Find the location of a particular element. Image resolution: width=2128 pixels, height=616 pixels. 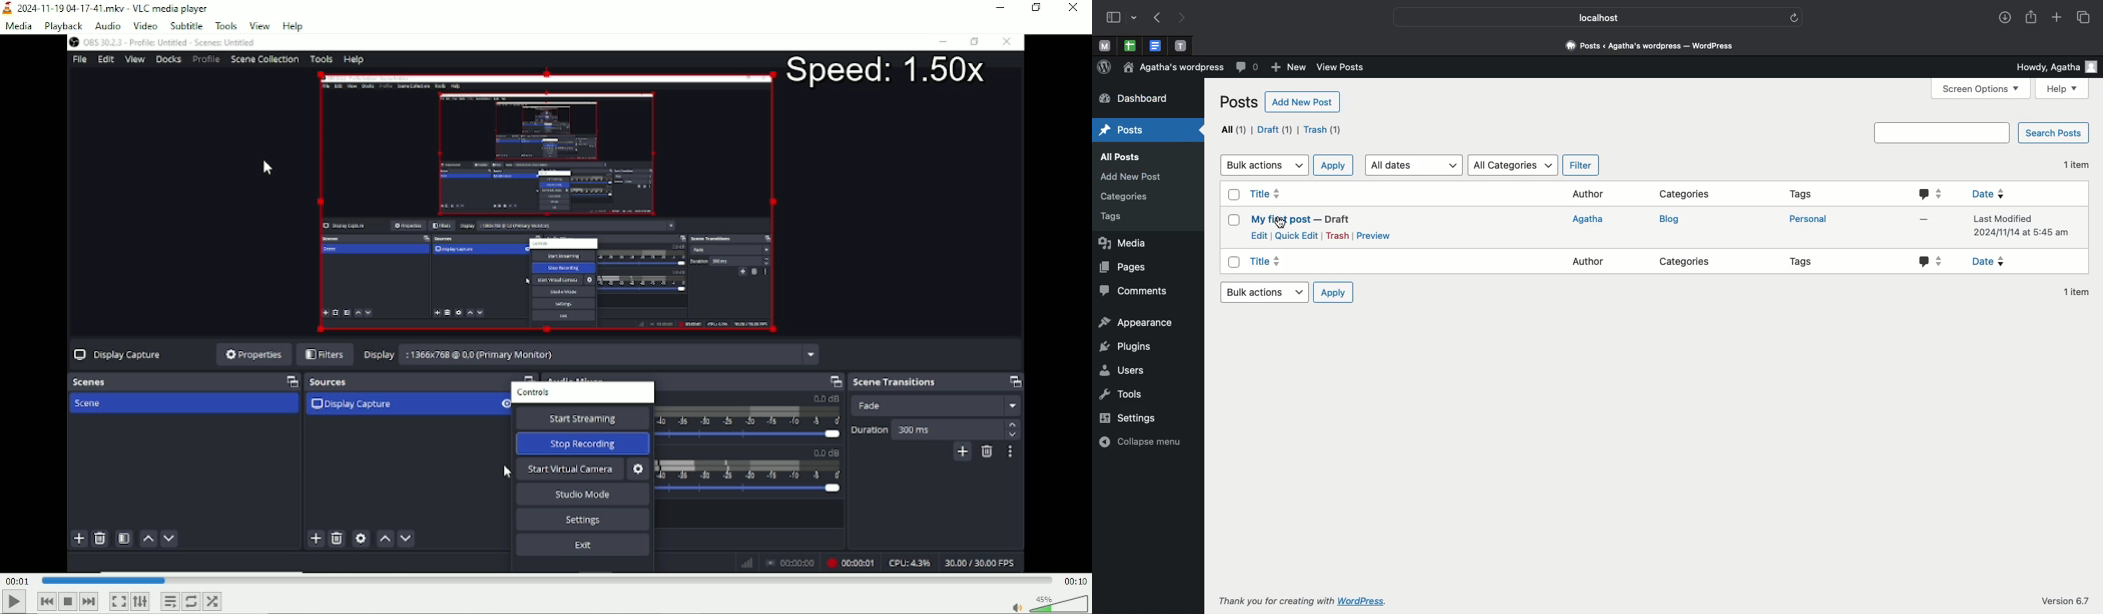

New is located at coordinates (1289, 67).